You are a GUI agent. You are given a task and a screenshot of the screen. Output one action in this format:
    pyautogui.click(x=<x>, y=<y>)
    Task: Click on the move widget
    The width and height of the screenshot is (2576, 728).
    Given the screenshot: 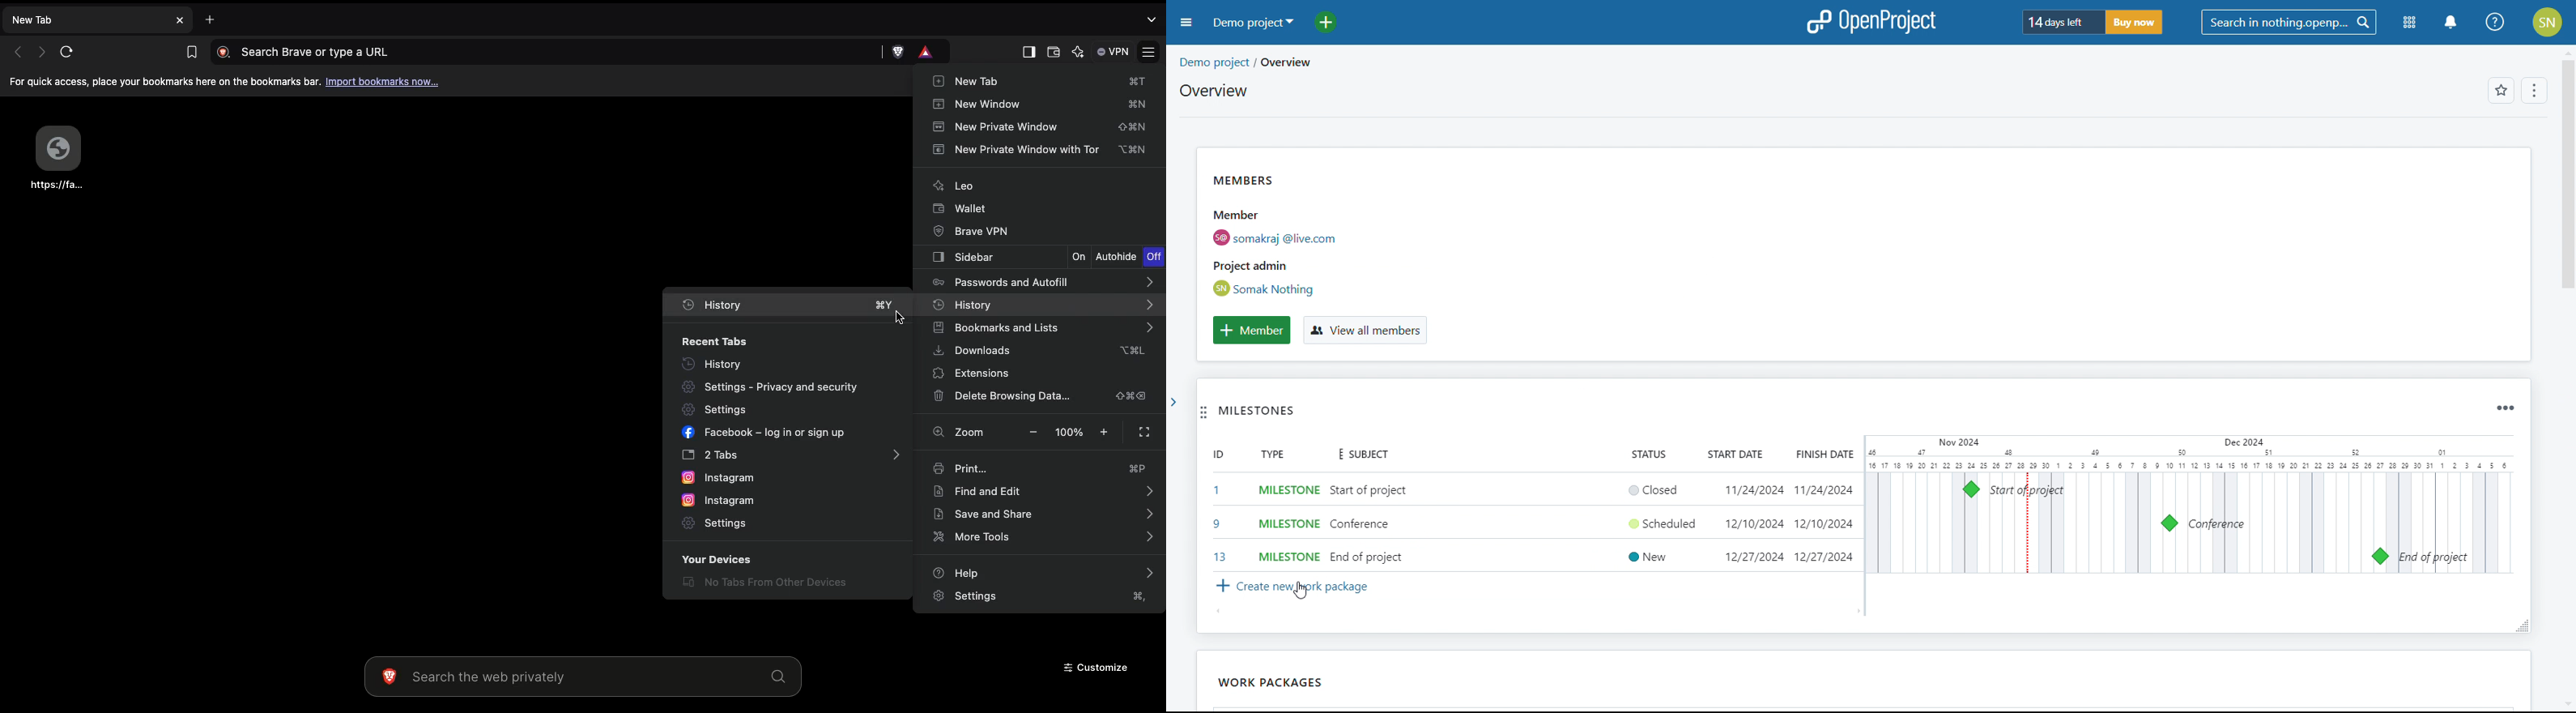 What is the action you would take?
    pyautogui.click(x=1204, y=414)
    